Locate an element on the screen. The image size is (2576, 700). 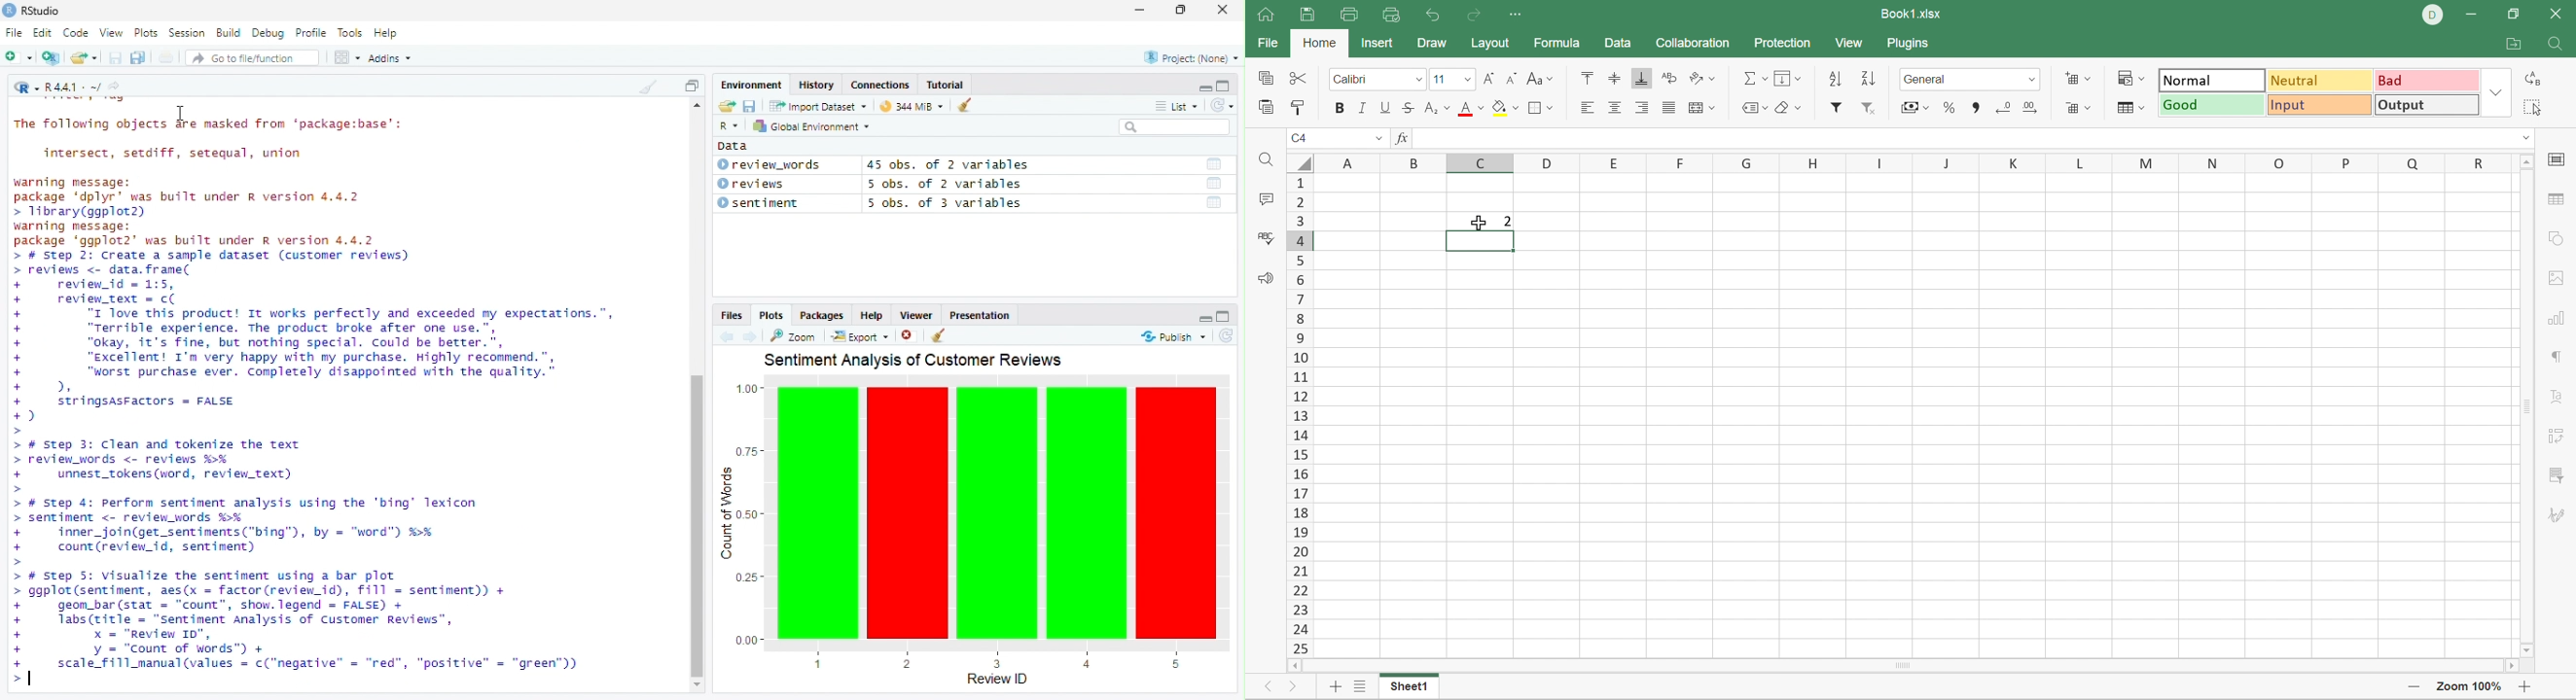
Delete is located at coordinates (909, 335).